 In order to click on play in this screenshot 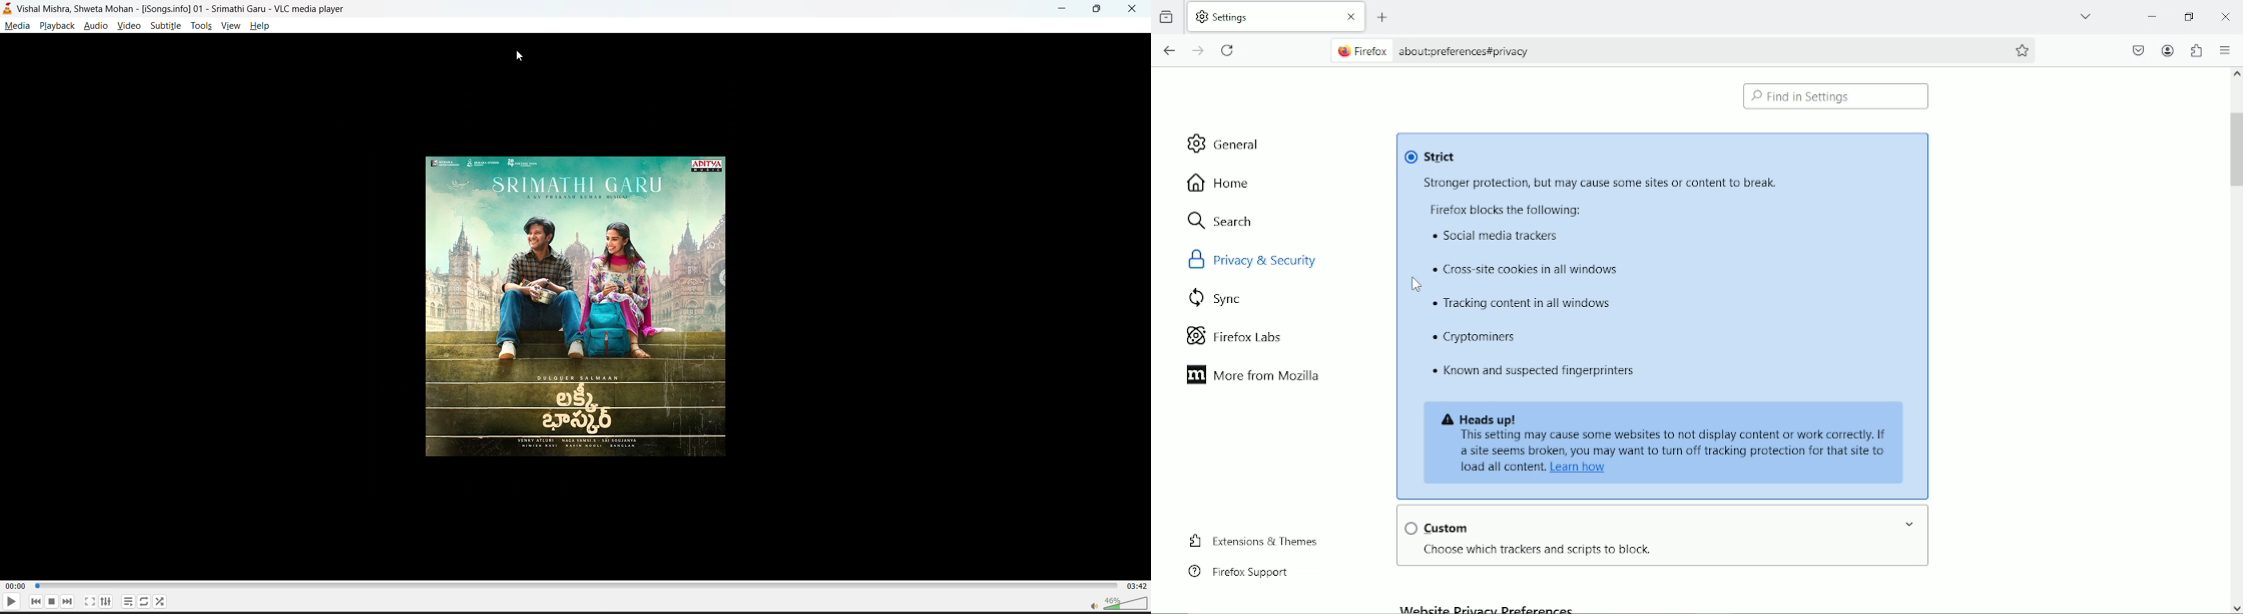, I will do `click(10, 603)`.